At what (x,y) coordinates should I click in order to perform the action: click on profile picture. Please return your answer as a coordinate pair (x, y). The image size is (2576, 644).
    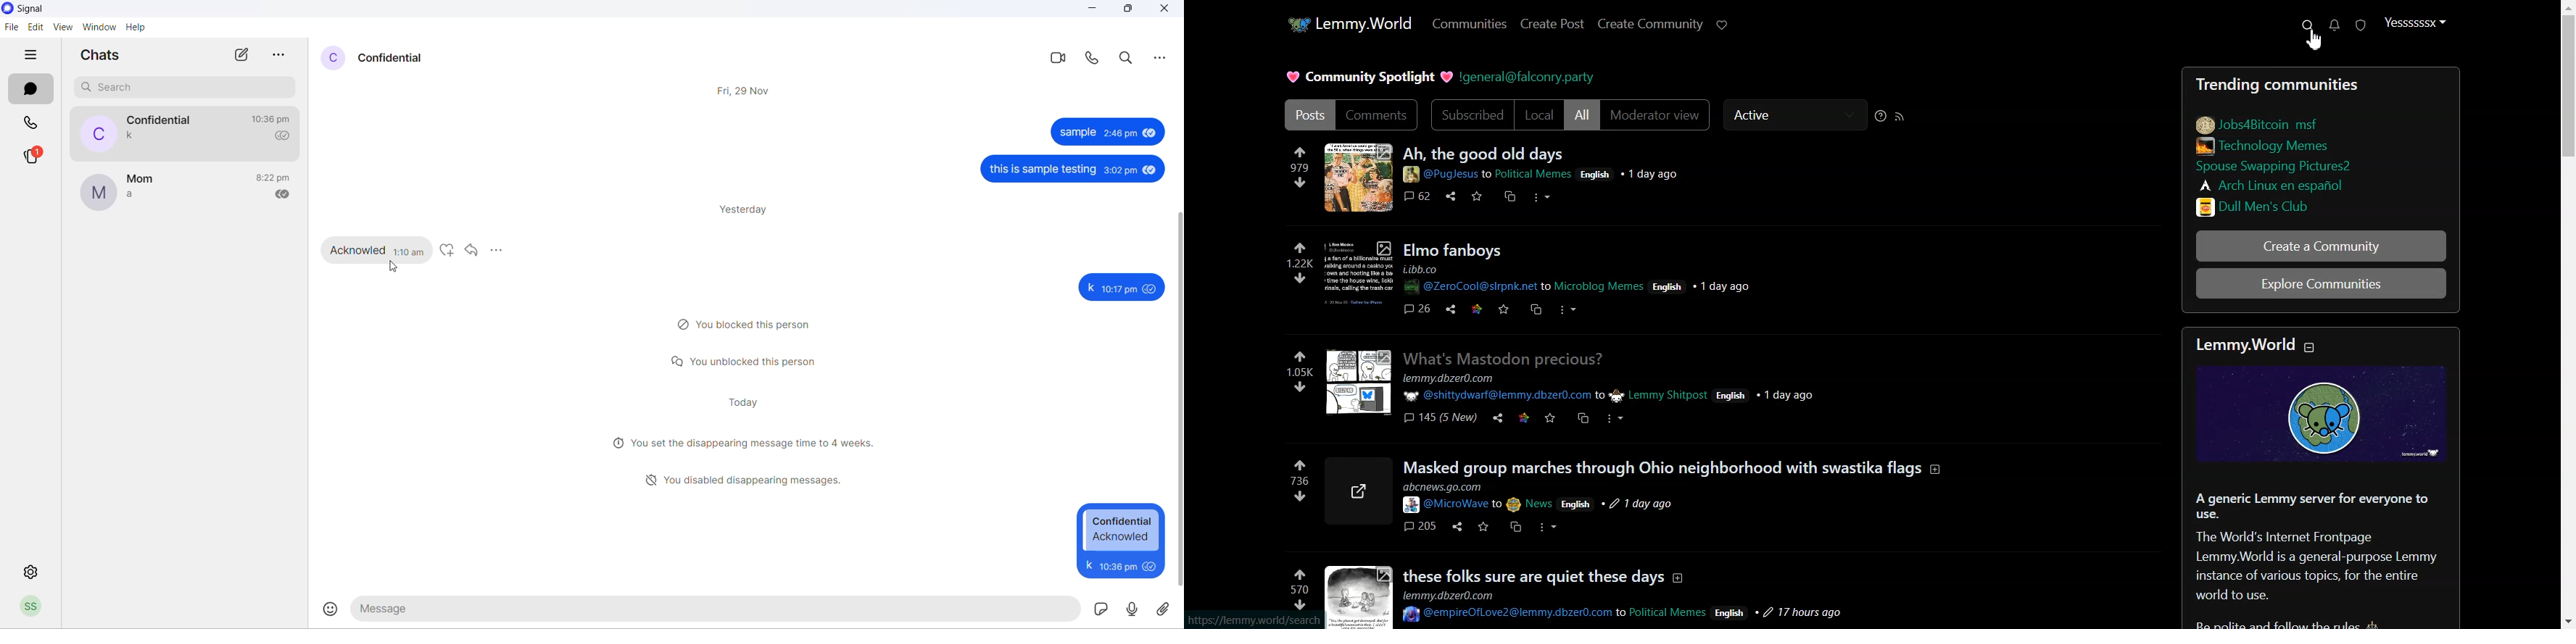
    Looking at the image, I should click on (328, 59).